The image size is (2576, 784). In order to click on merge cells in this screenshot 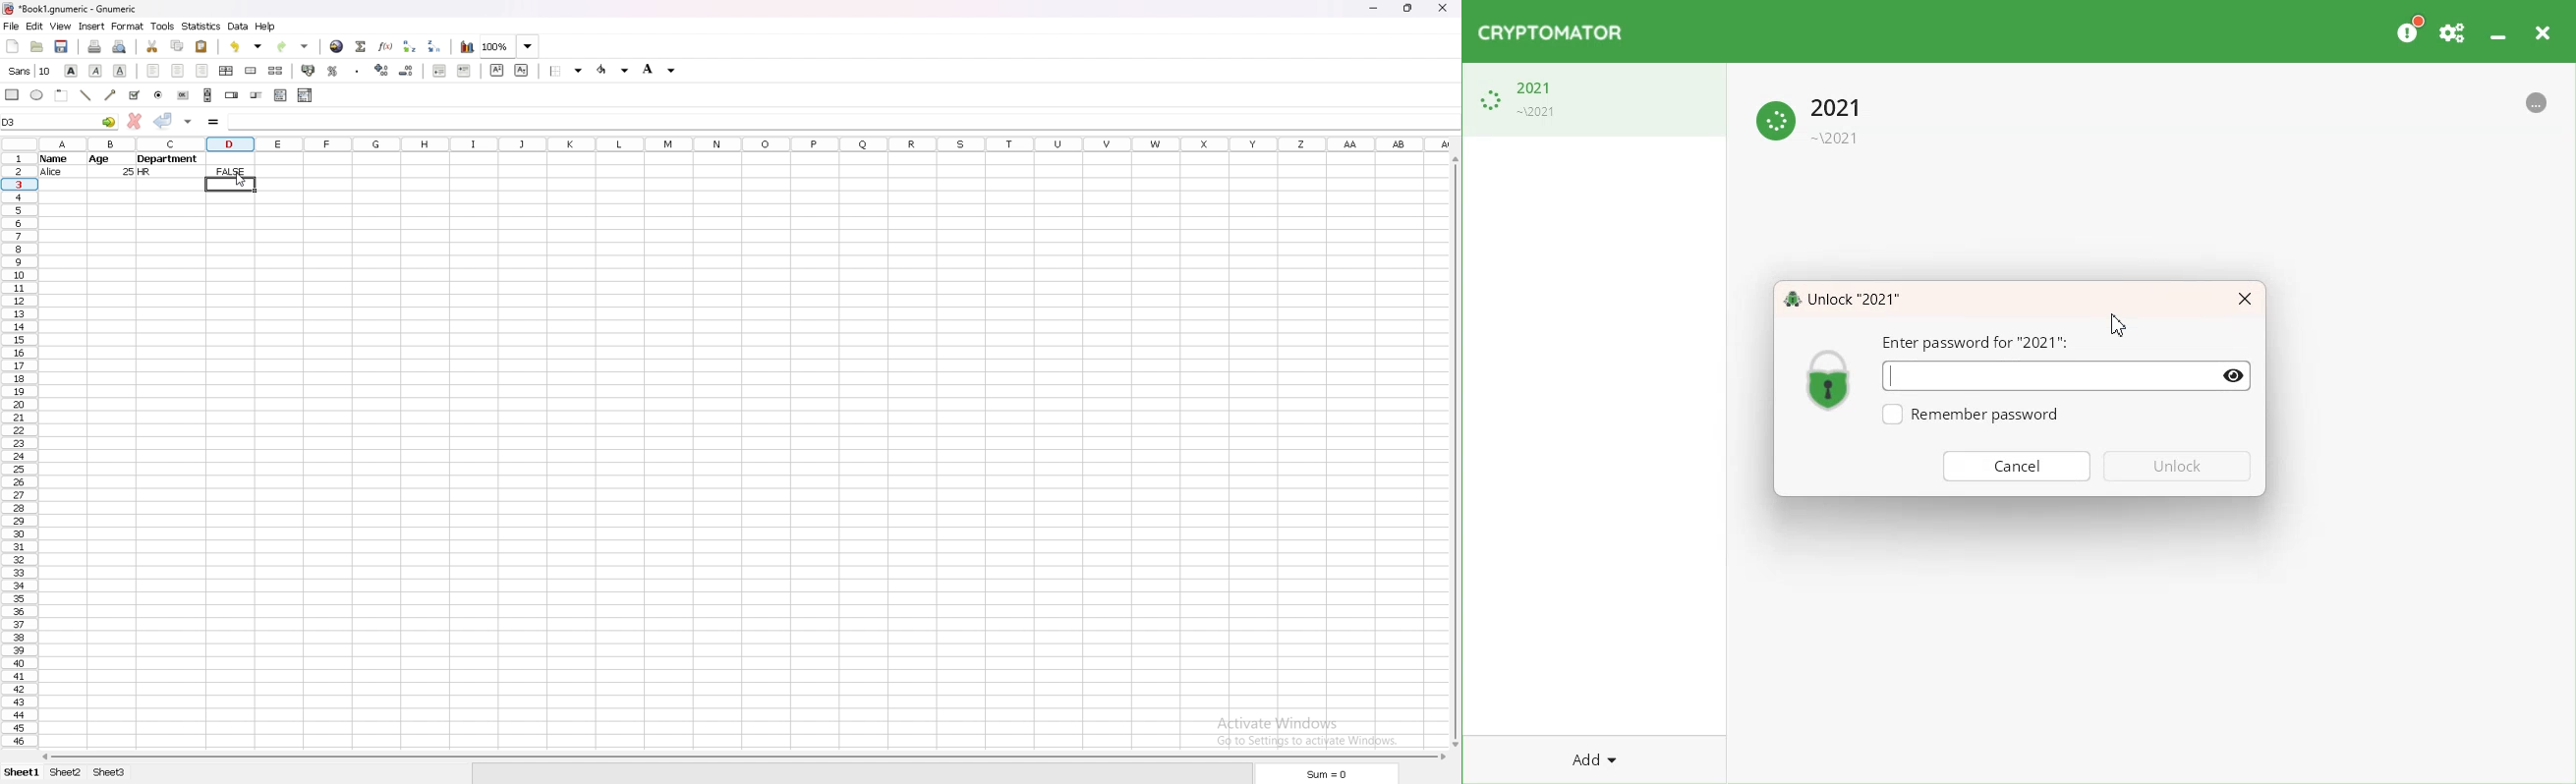, I will do `click(251, 72)`.